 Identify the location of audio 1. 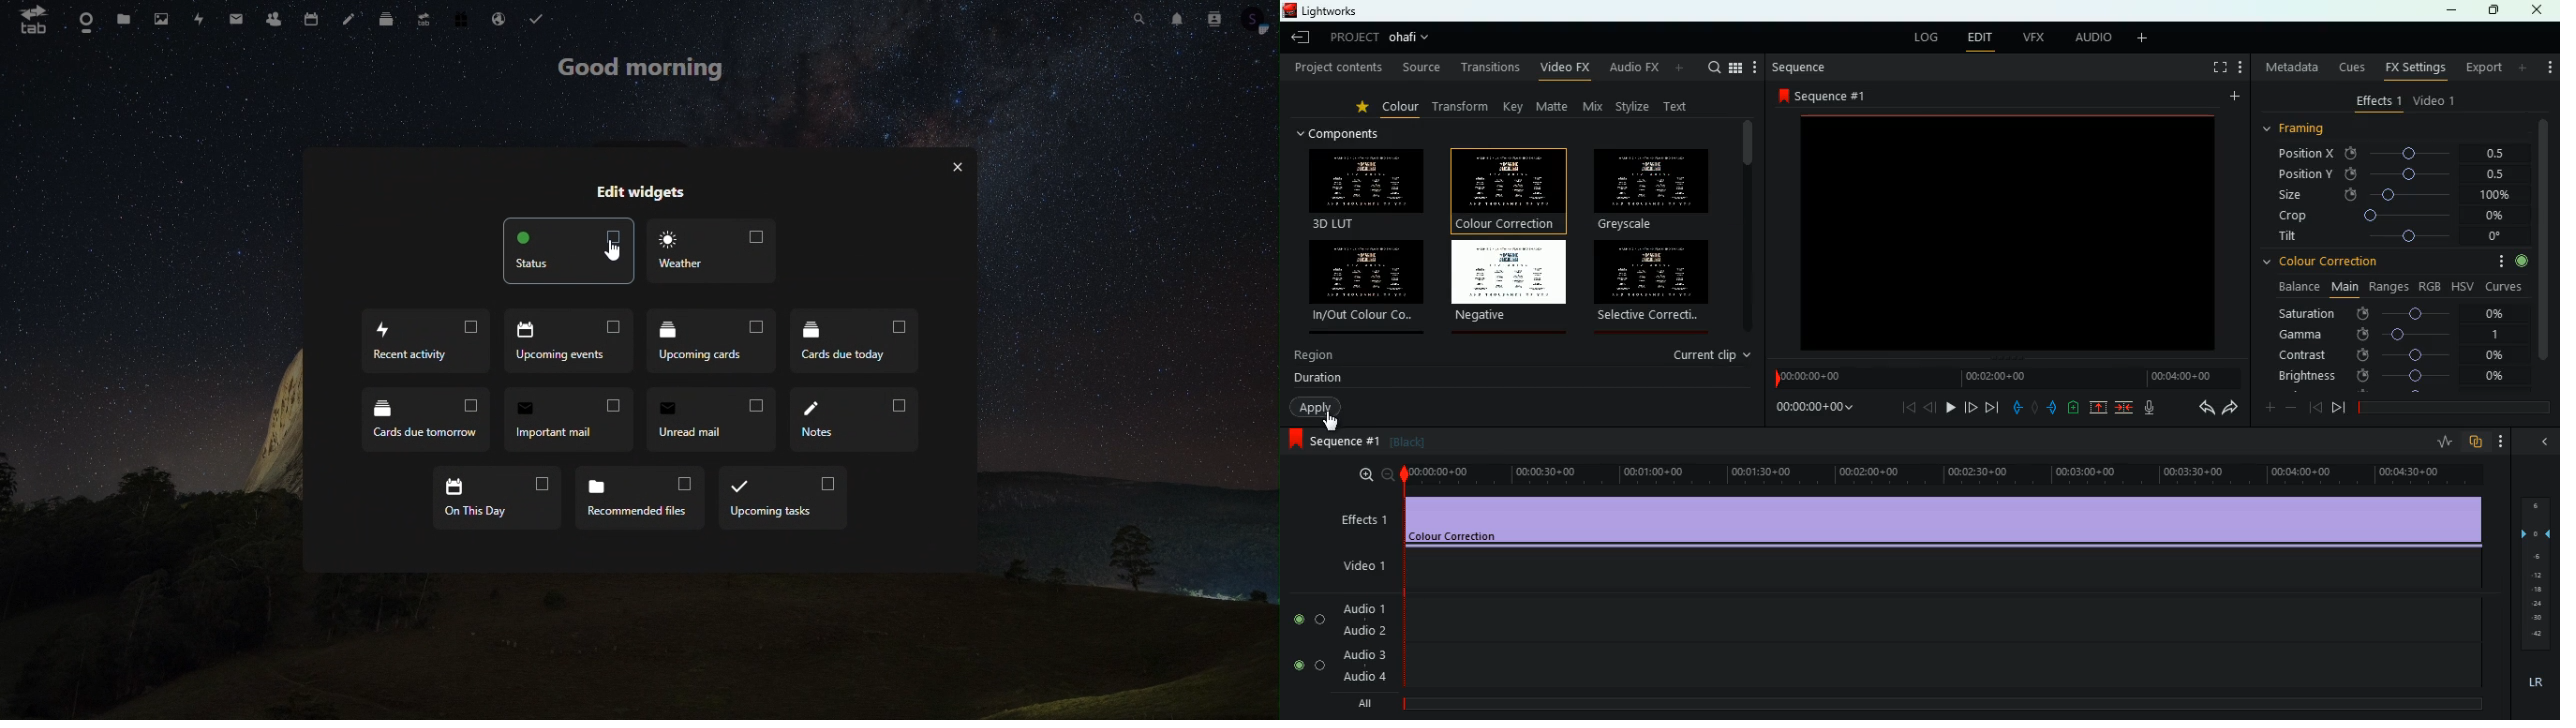
(1368, 606).